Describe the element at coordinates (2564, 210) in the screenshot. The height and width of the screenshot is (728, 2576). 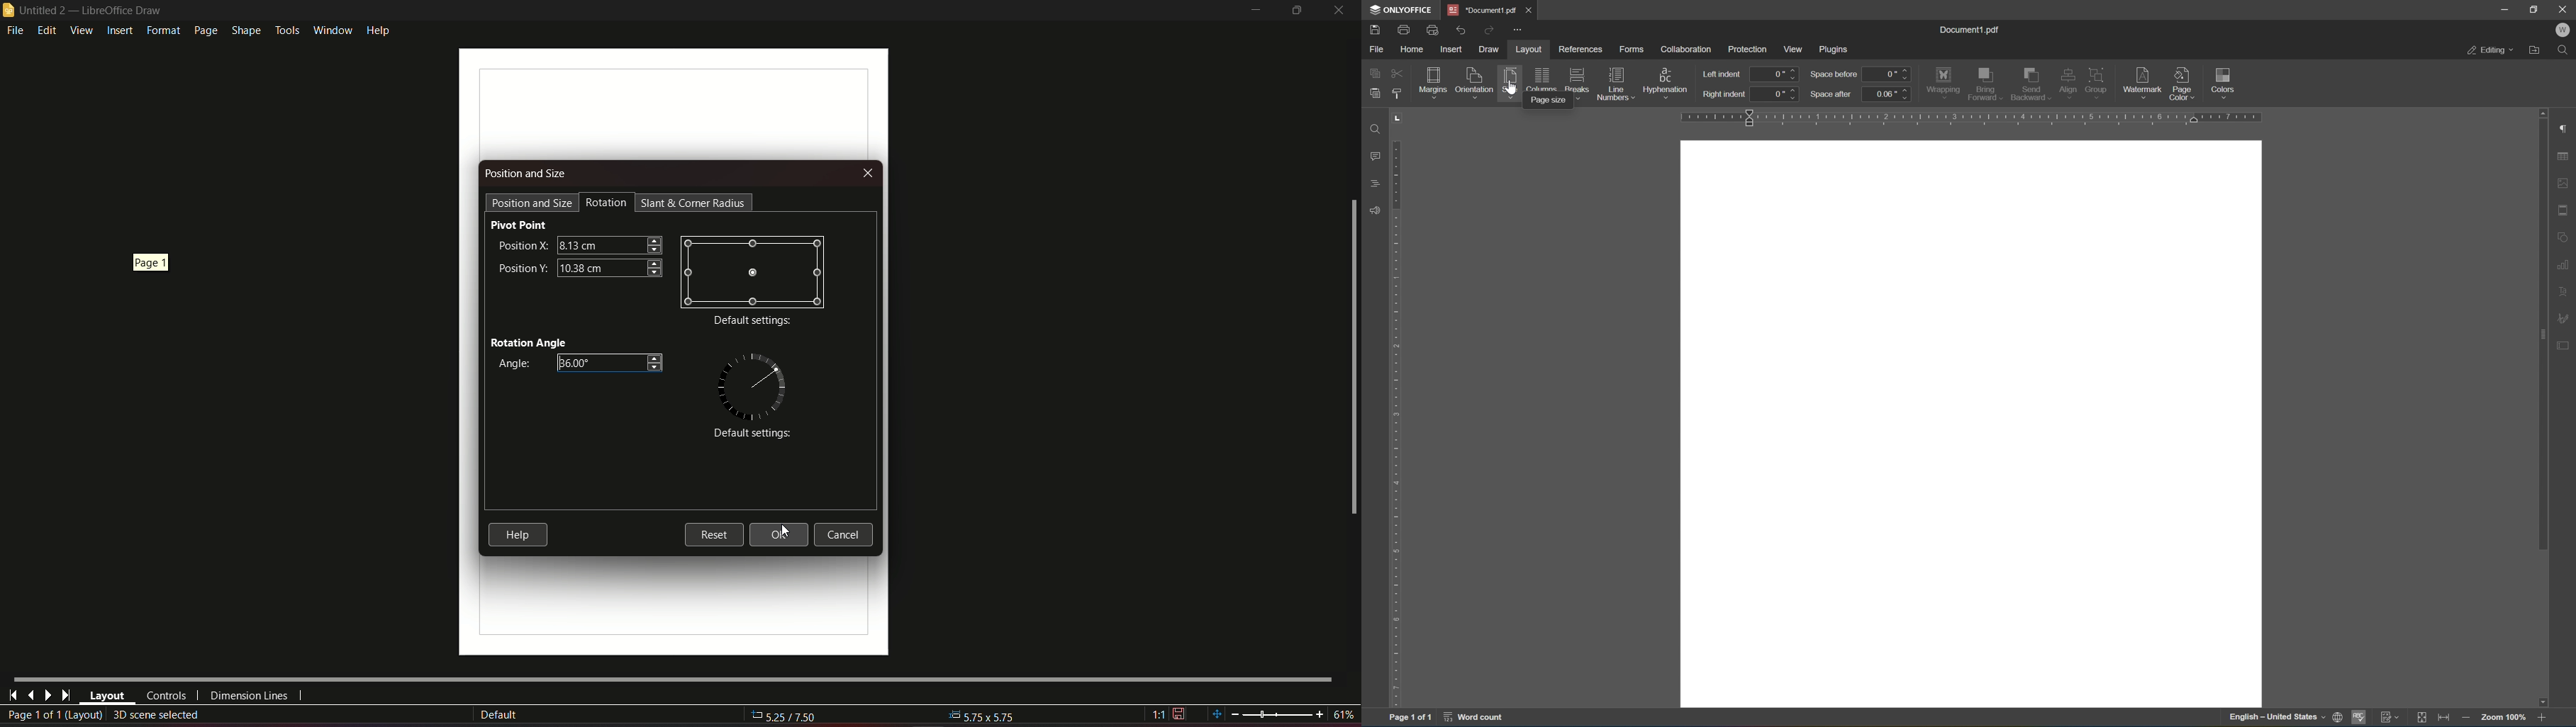
I see `header & footer settings` at that location.